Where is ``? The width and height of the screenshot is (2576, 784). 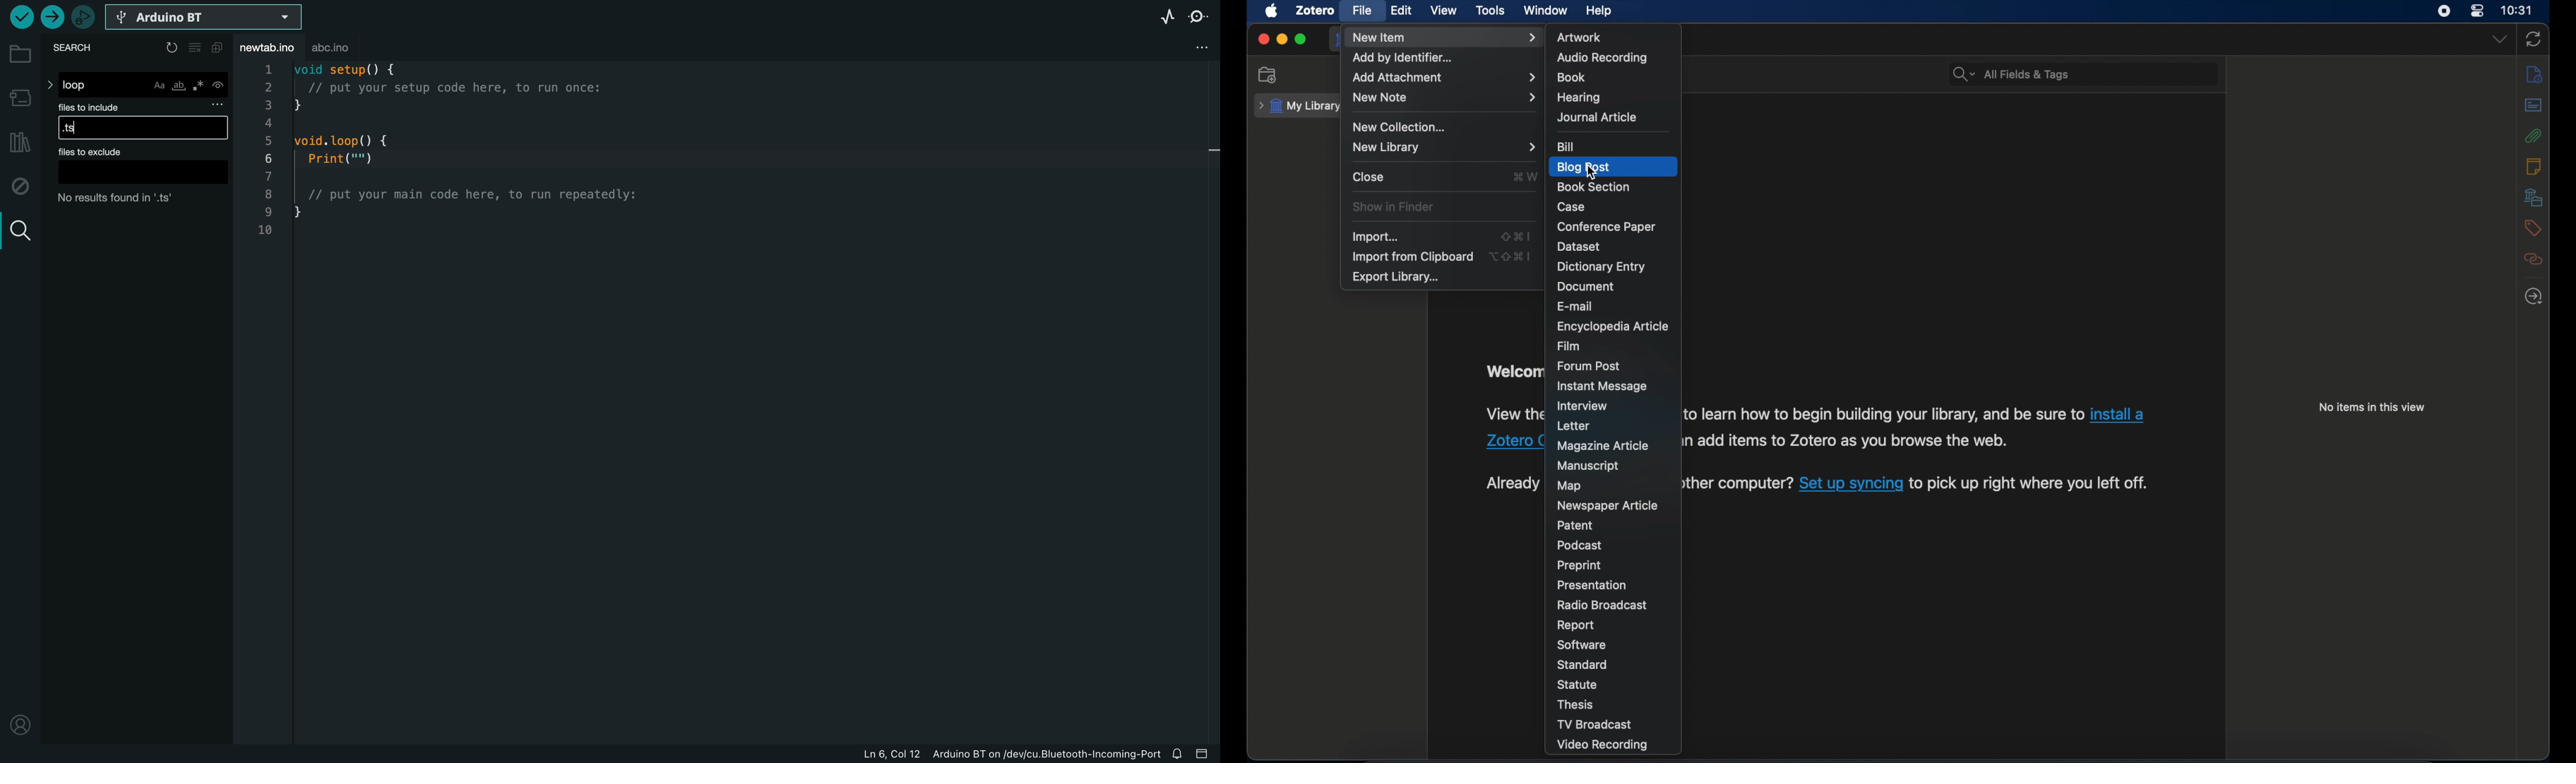  is located at coordinates (1739, 484).